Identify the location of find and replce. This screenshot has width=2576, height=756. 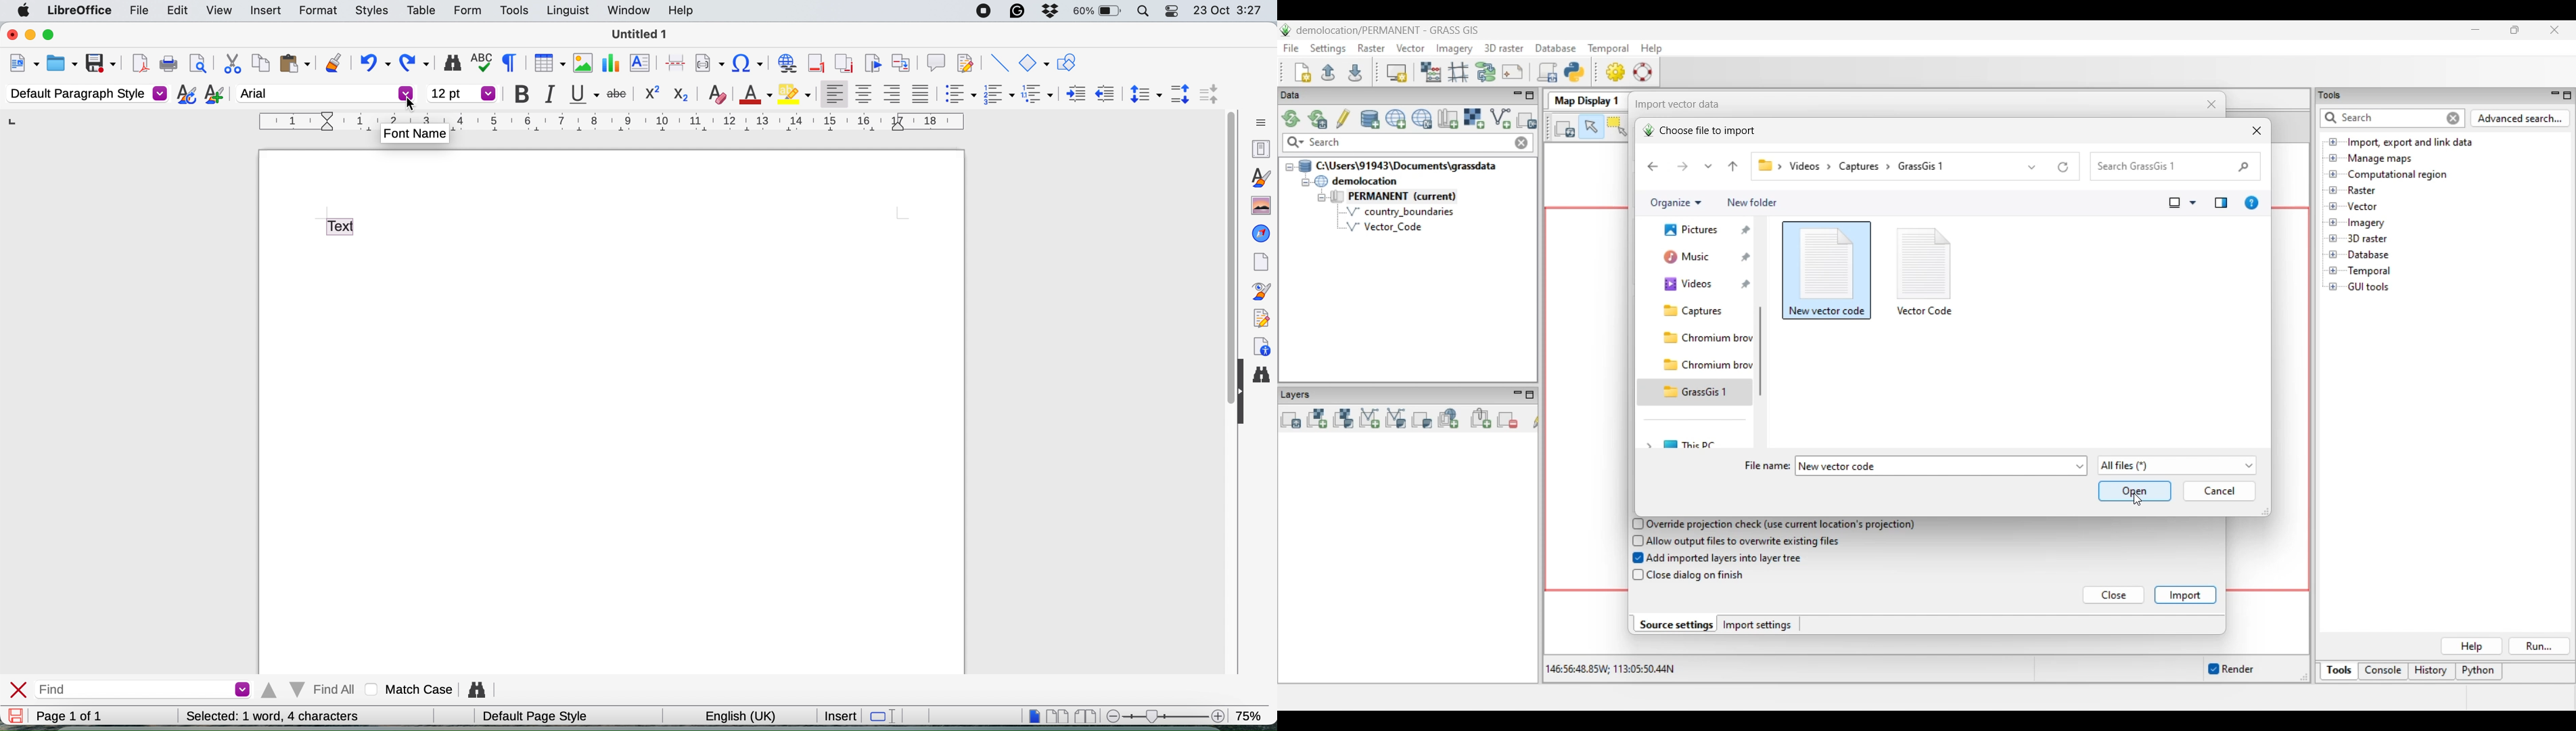
(475, 690).